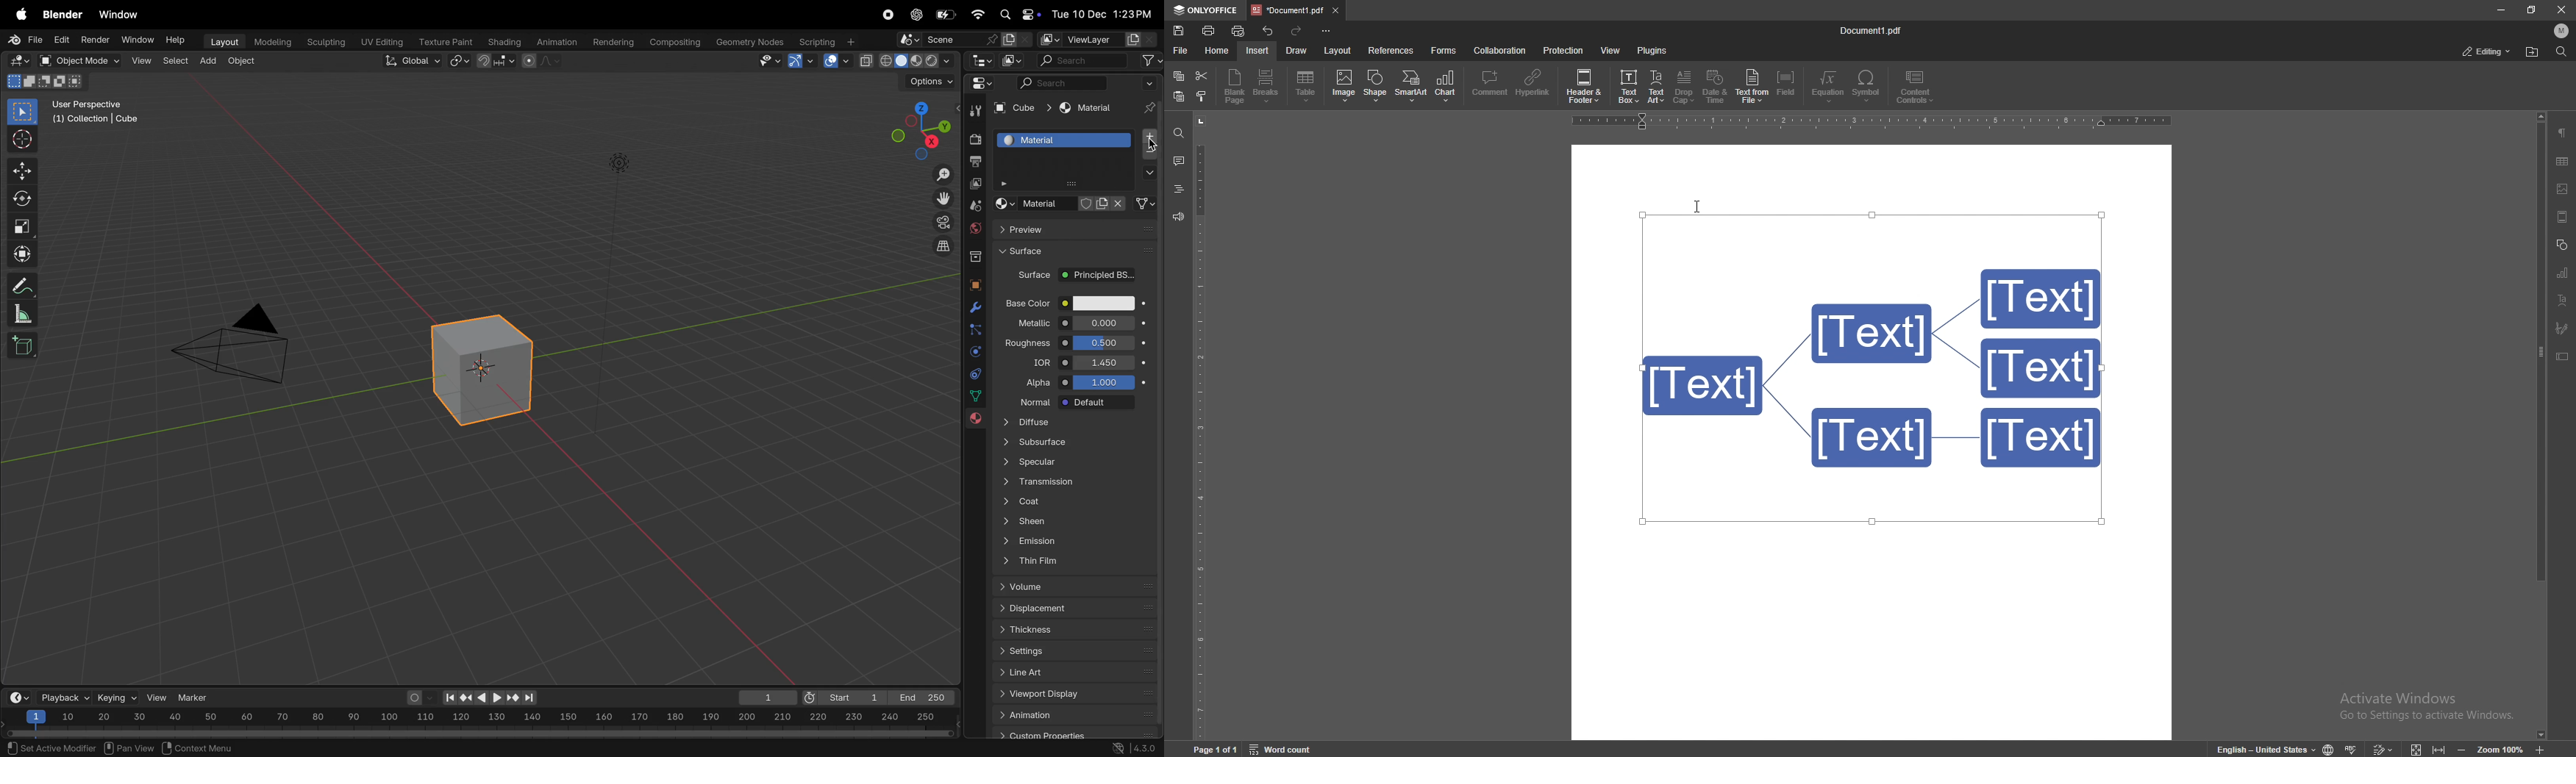 This screenshot has height=784, width=2576. I want to click on text art, so click(1658, 87).